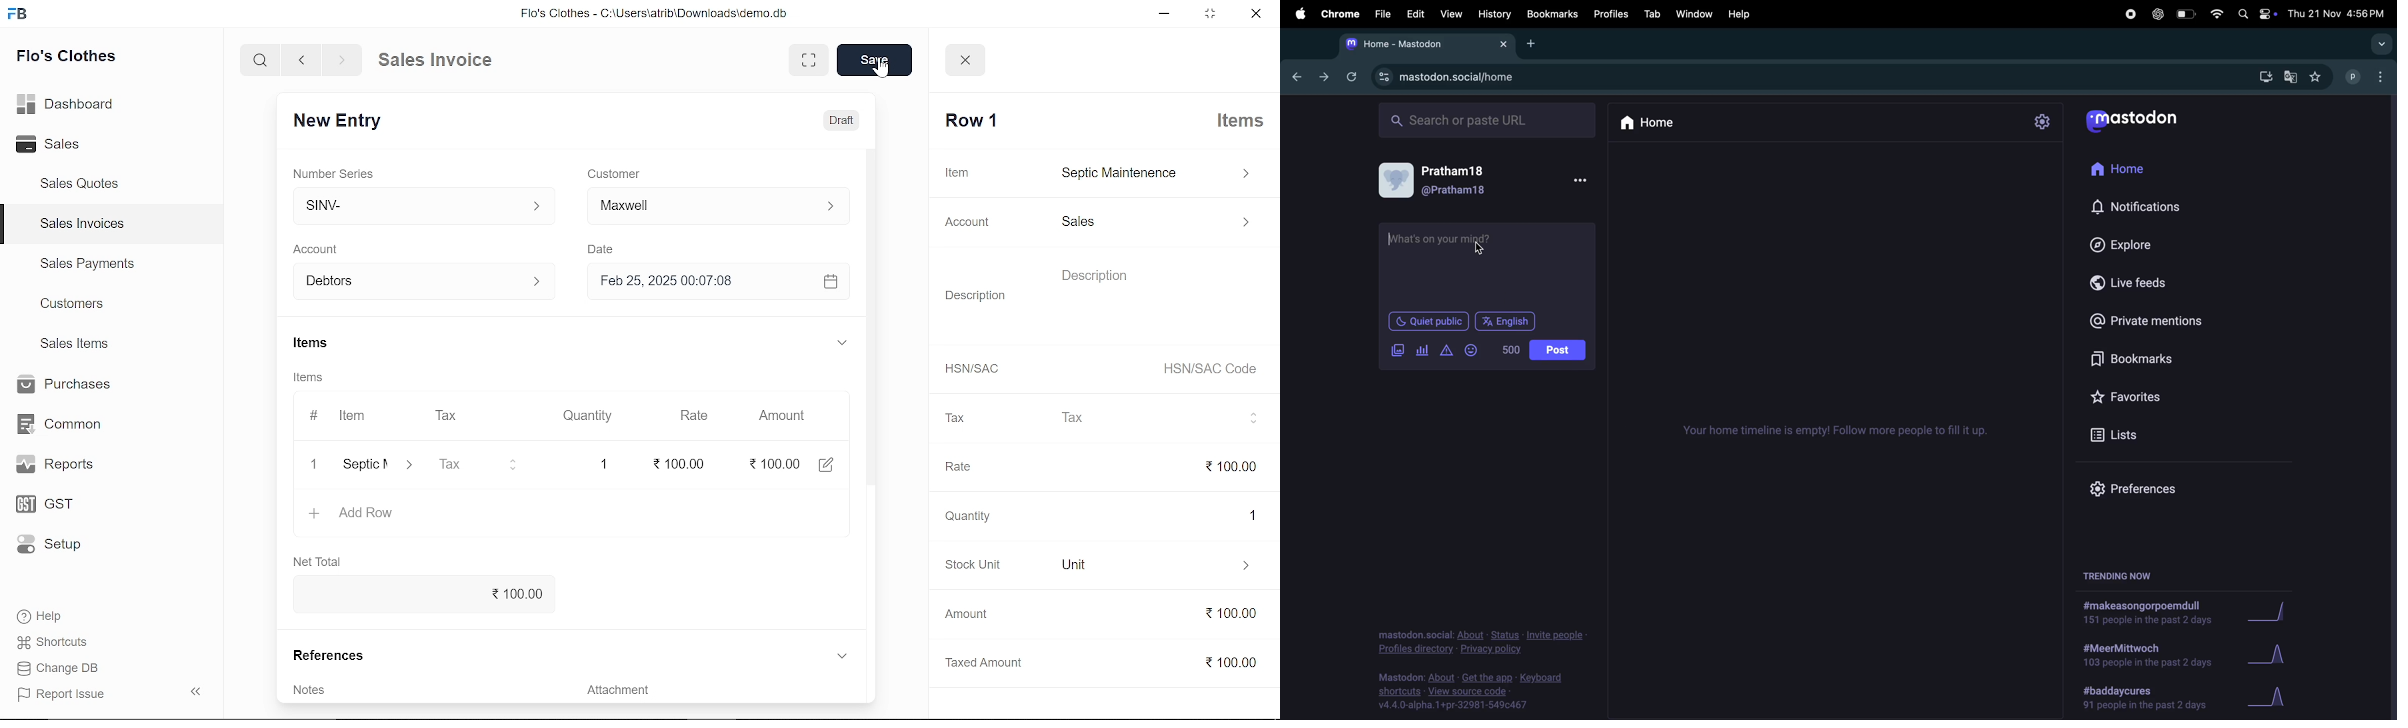 This screenshot has width=2408, height=728. Describe the element at coordinates (841, 342) in the screenshot. I see `expand` at that location.